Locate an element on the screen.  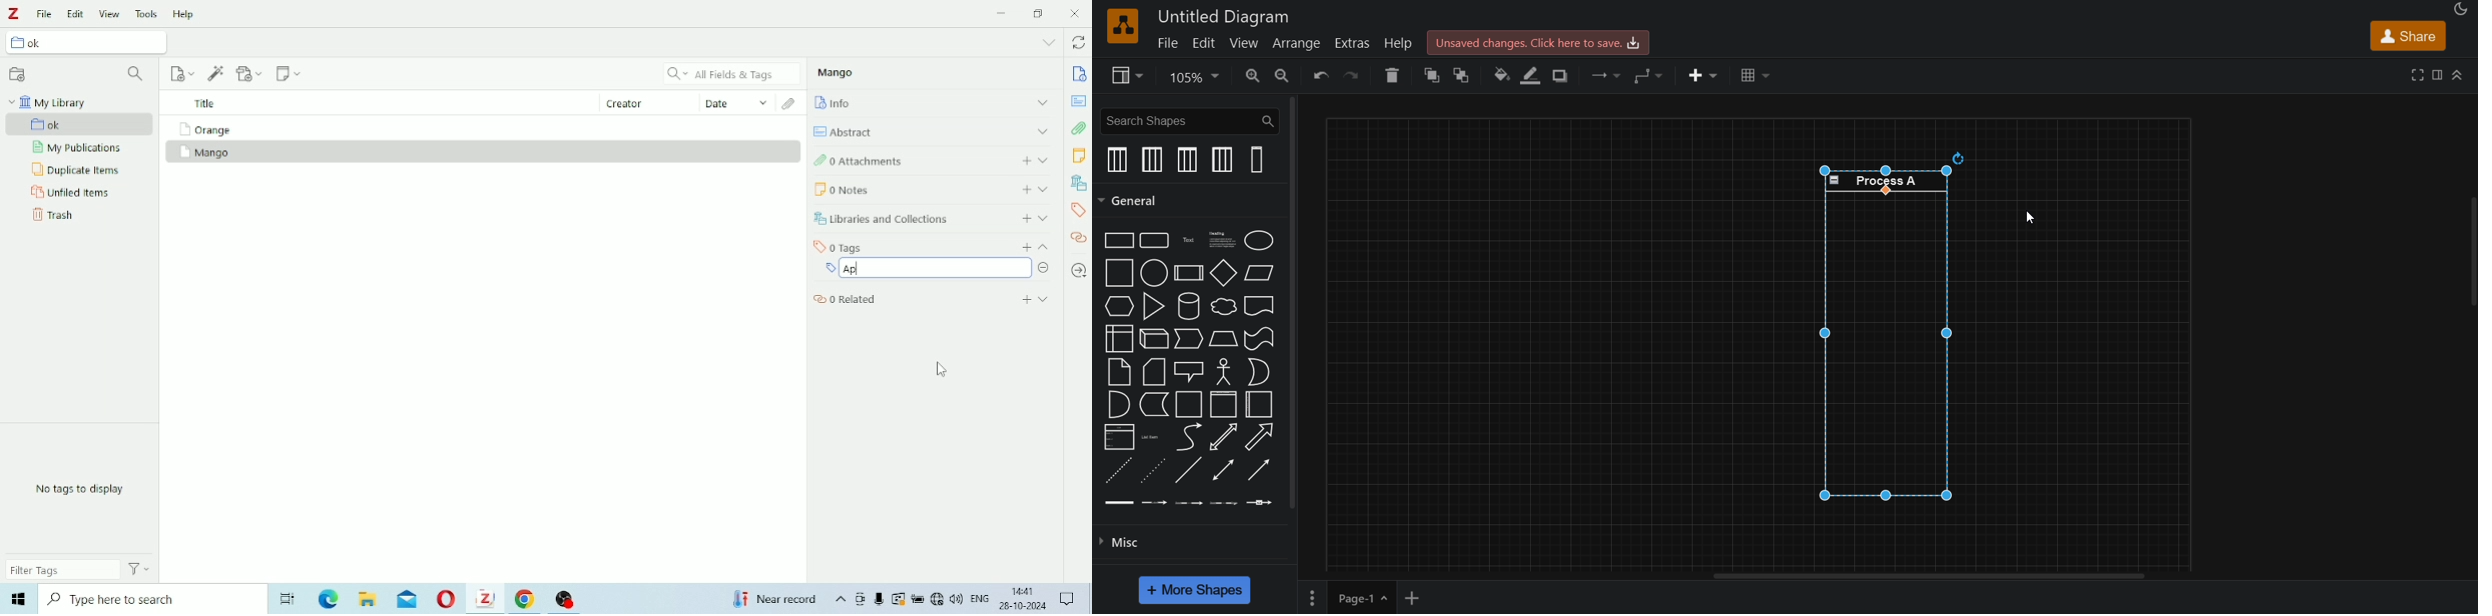
All Fields & Tags is located at coordinates (734, 74).